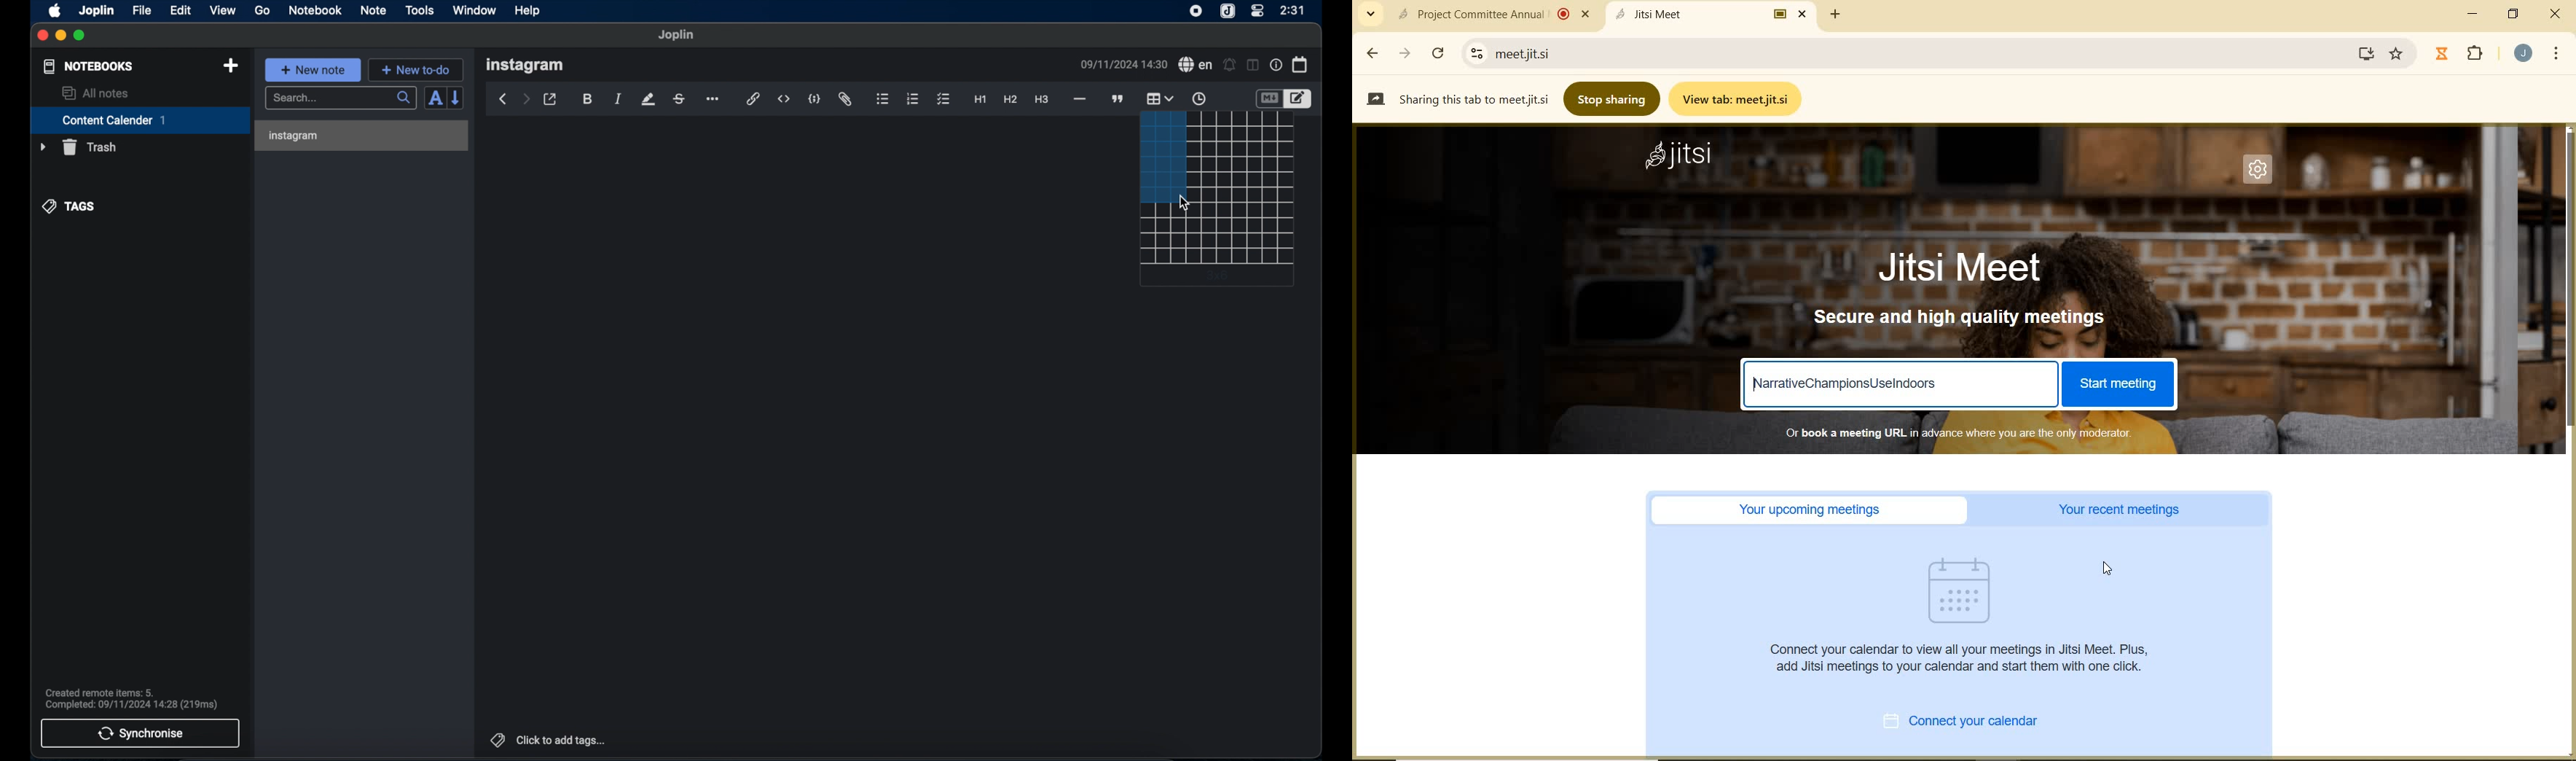 The image size is (2576, 784). Describe the element at coordinates (140, 734) in the screenshot. I see `synchronise` at that location.